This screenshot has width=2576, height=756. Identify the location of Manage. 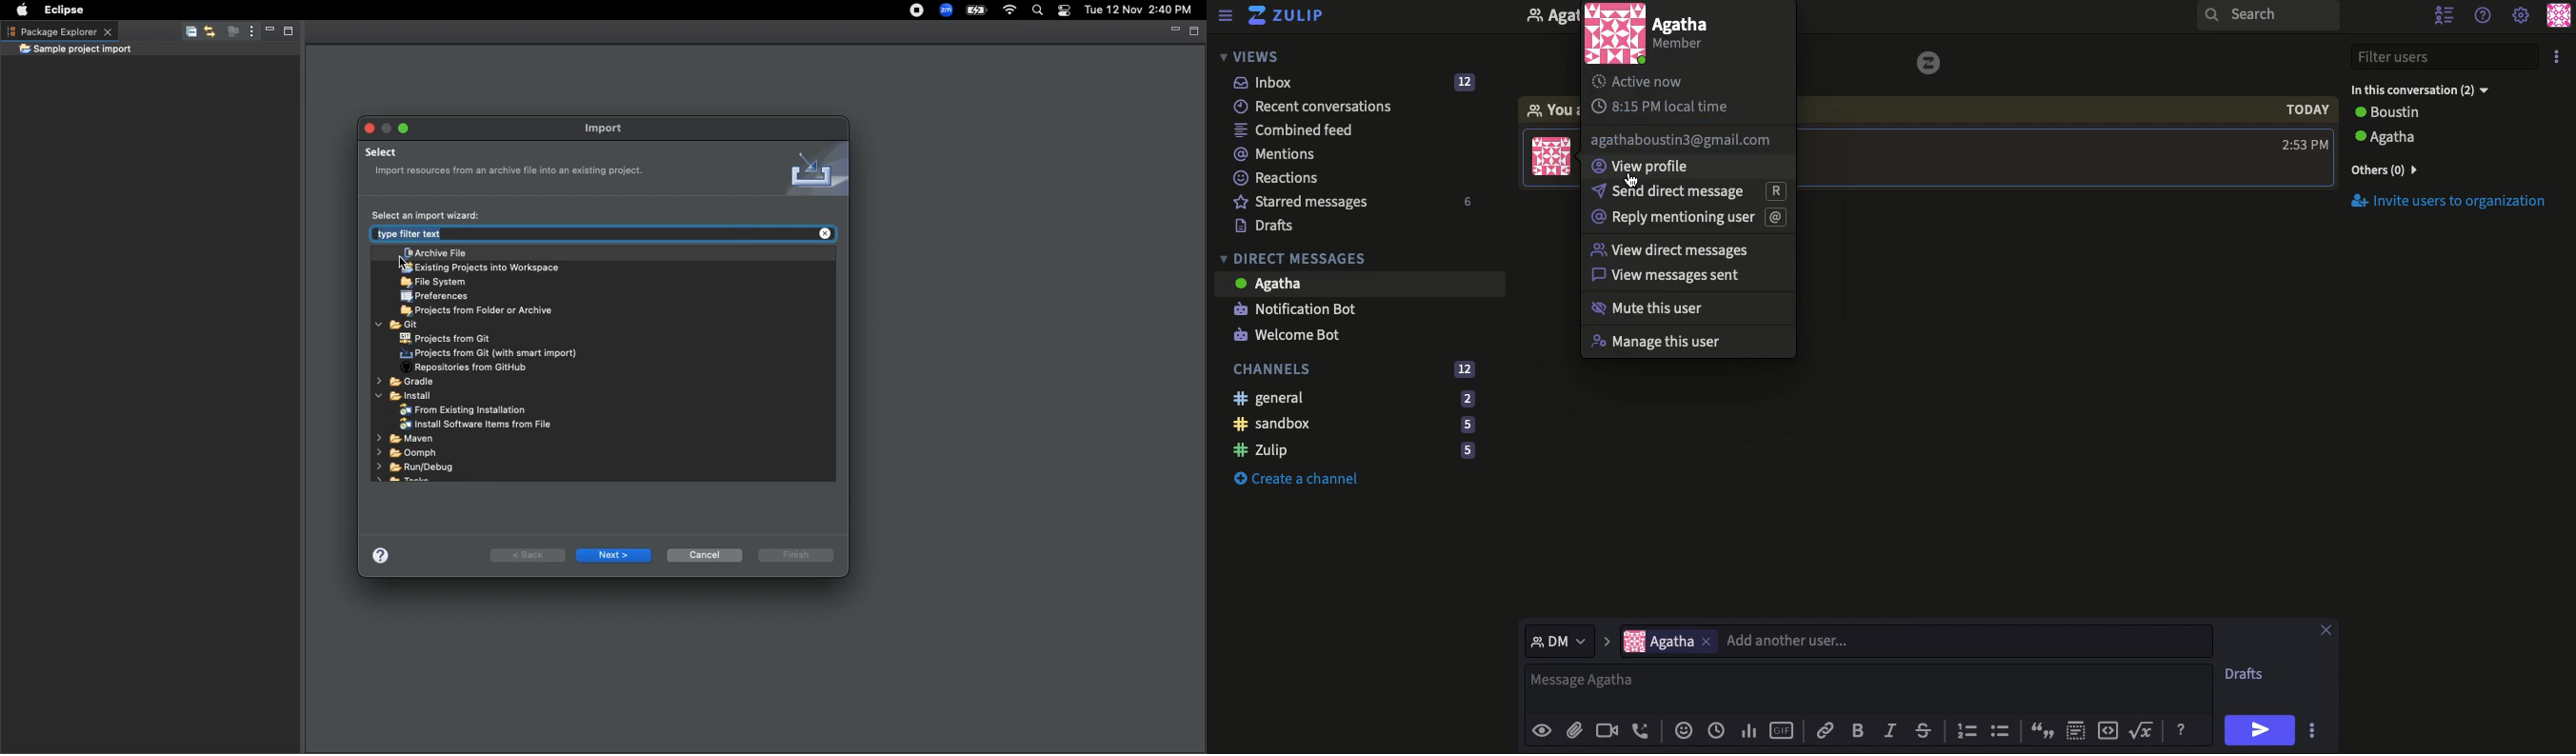
(1658, 342).